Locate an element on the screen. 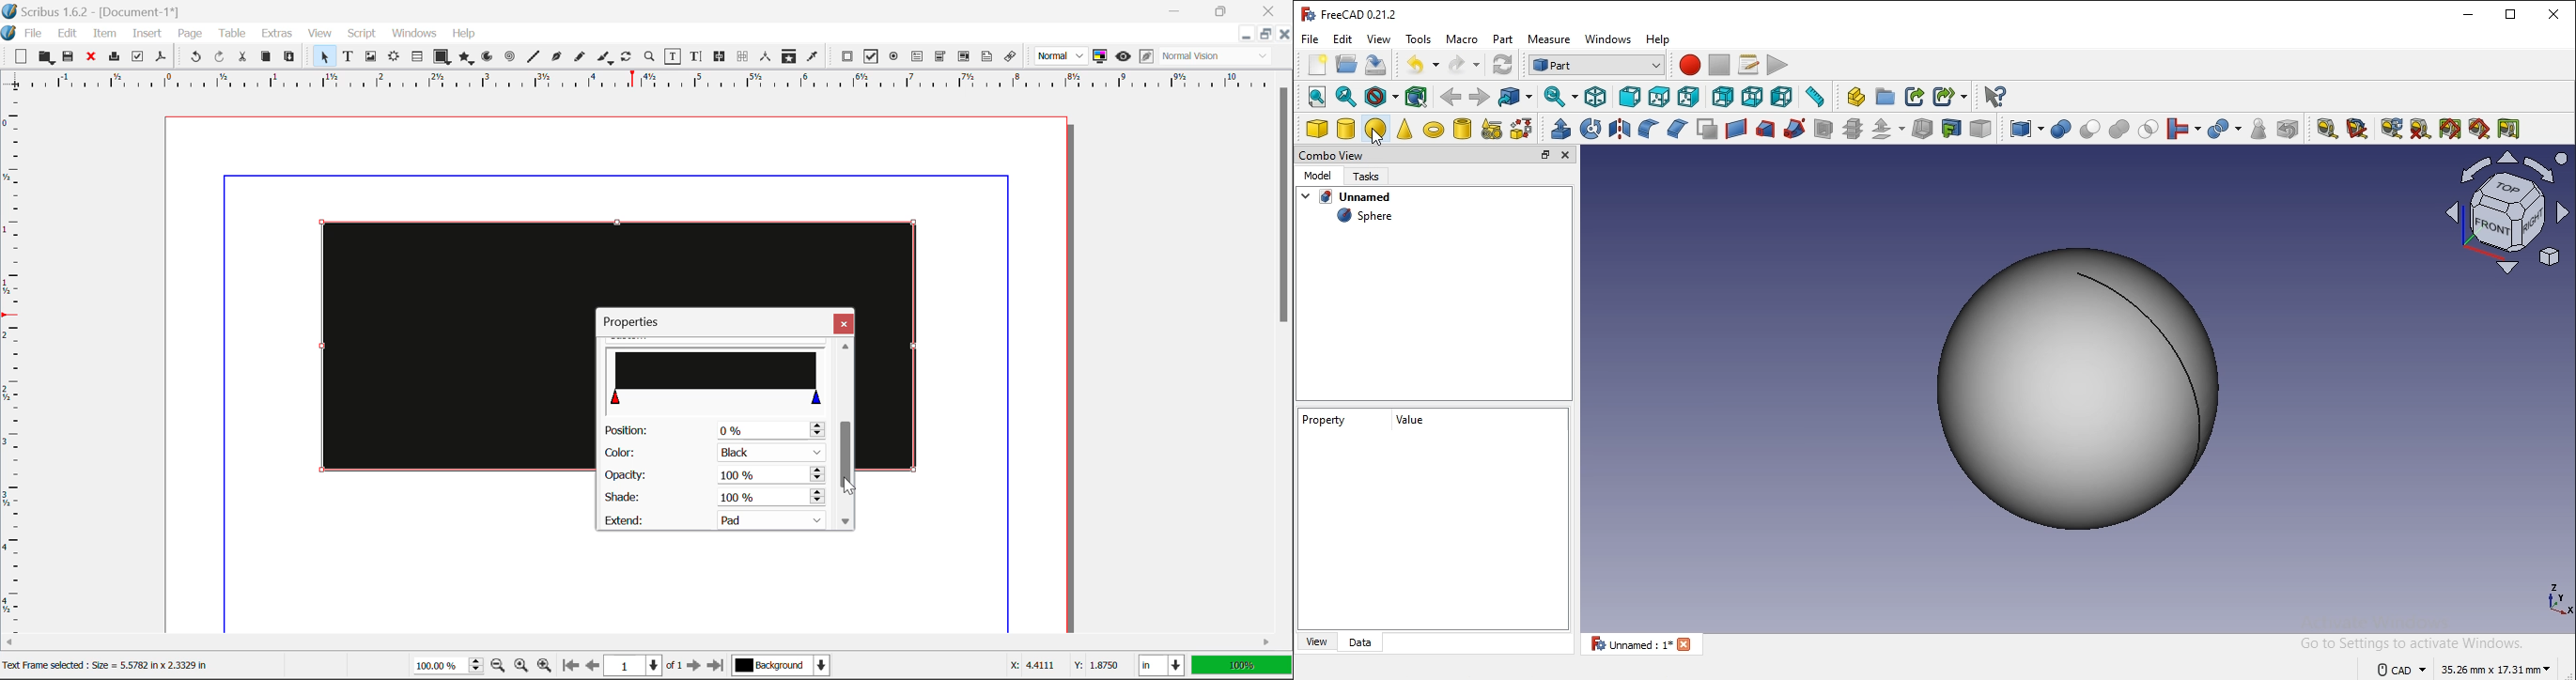 Image resolution: width=2576 pixels, height=700 pixels. Calligraphic Line is located at coordinates (606, 59).